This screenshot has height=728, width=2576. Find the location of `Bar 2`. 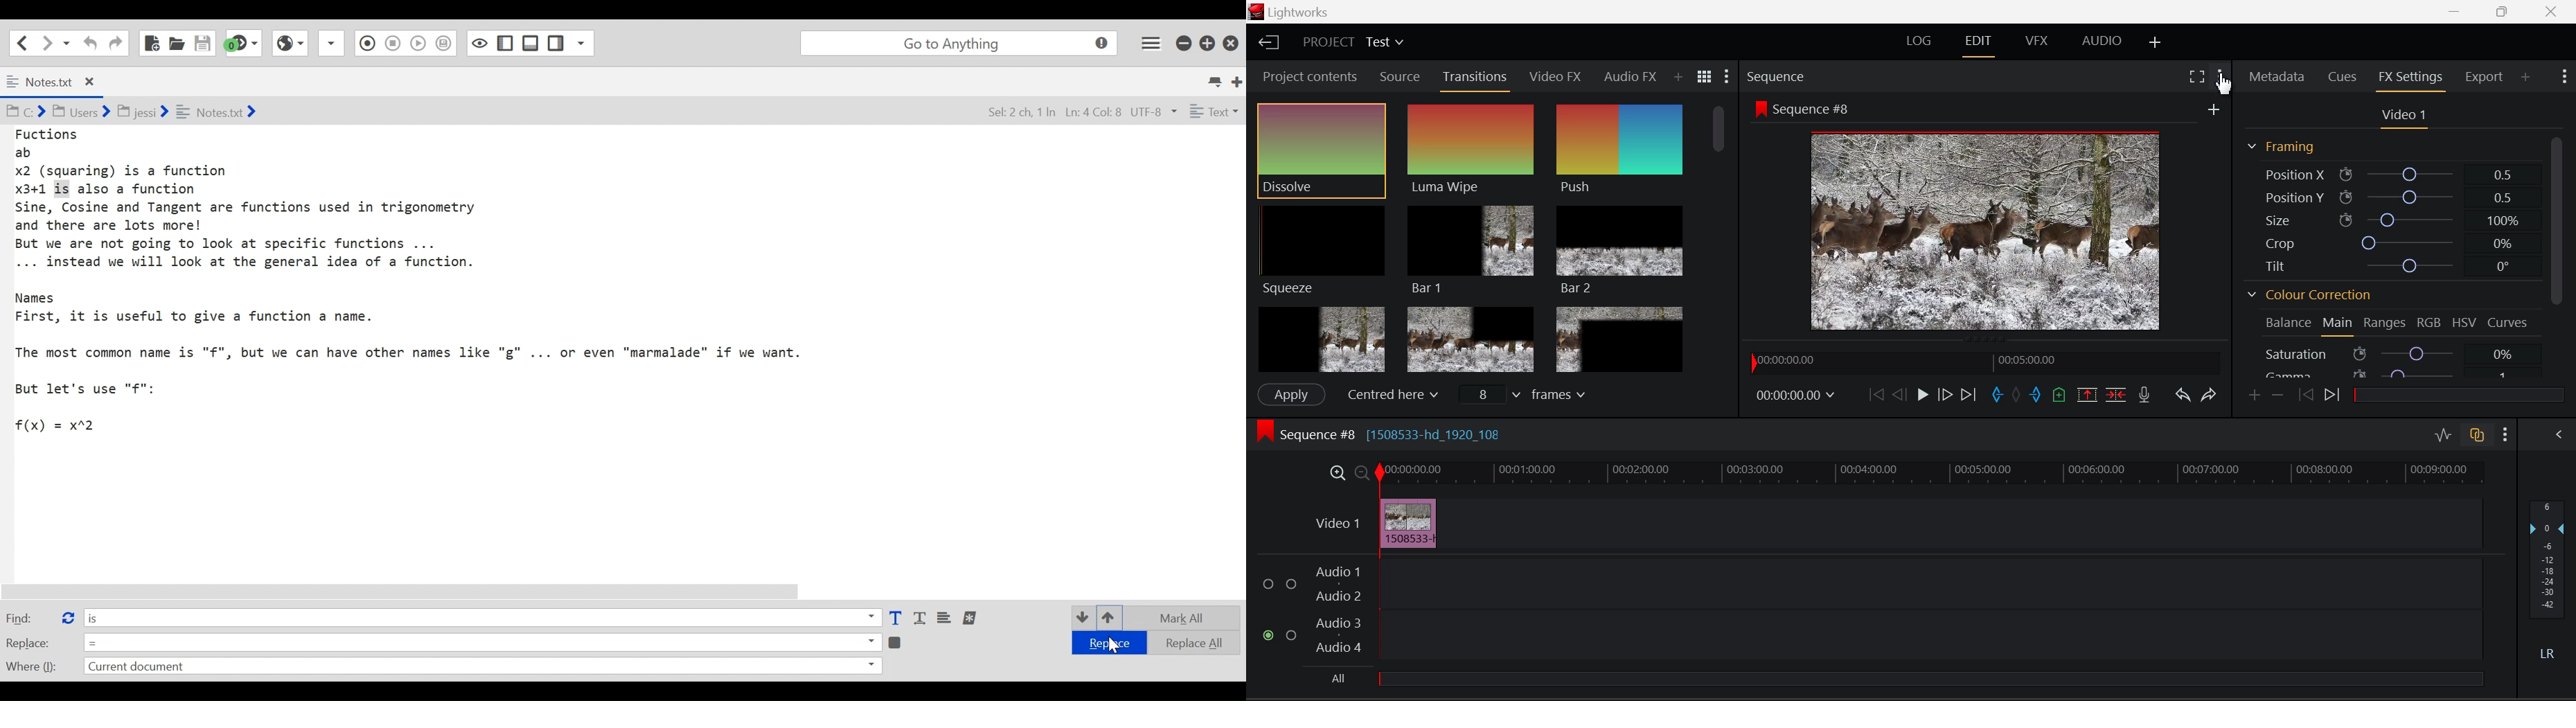

Bar 2 is located at coordinates (1620, 251).